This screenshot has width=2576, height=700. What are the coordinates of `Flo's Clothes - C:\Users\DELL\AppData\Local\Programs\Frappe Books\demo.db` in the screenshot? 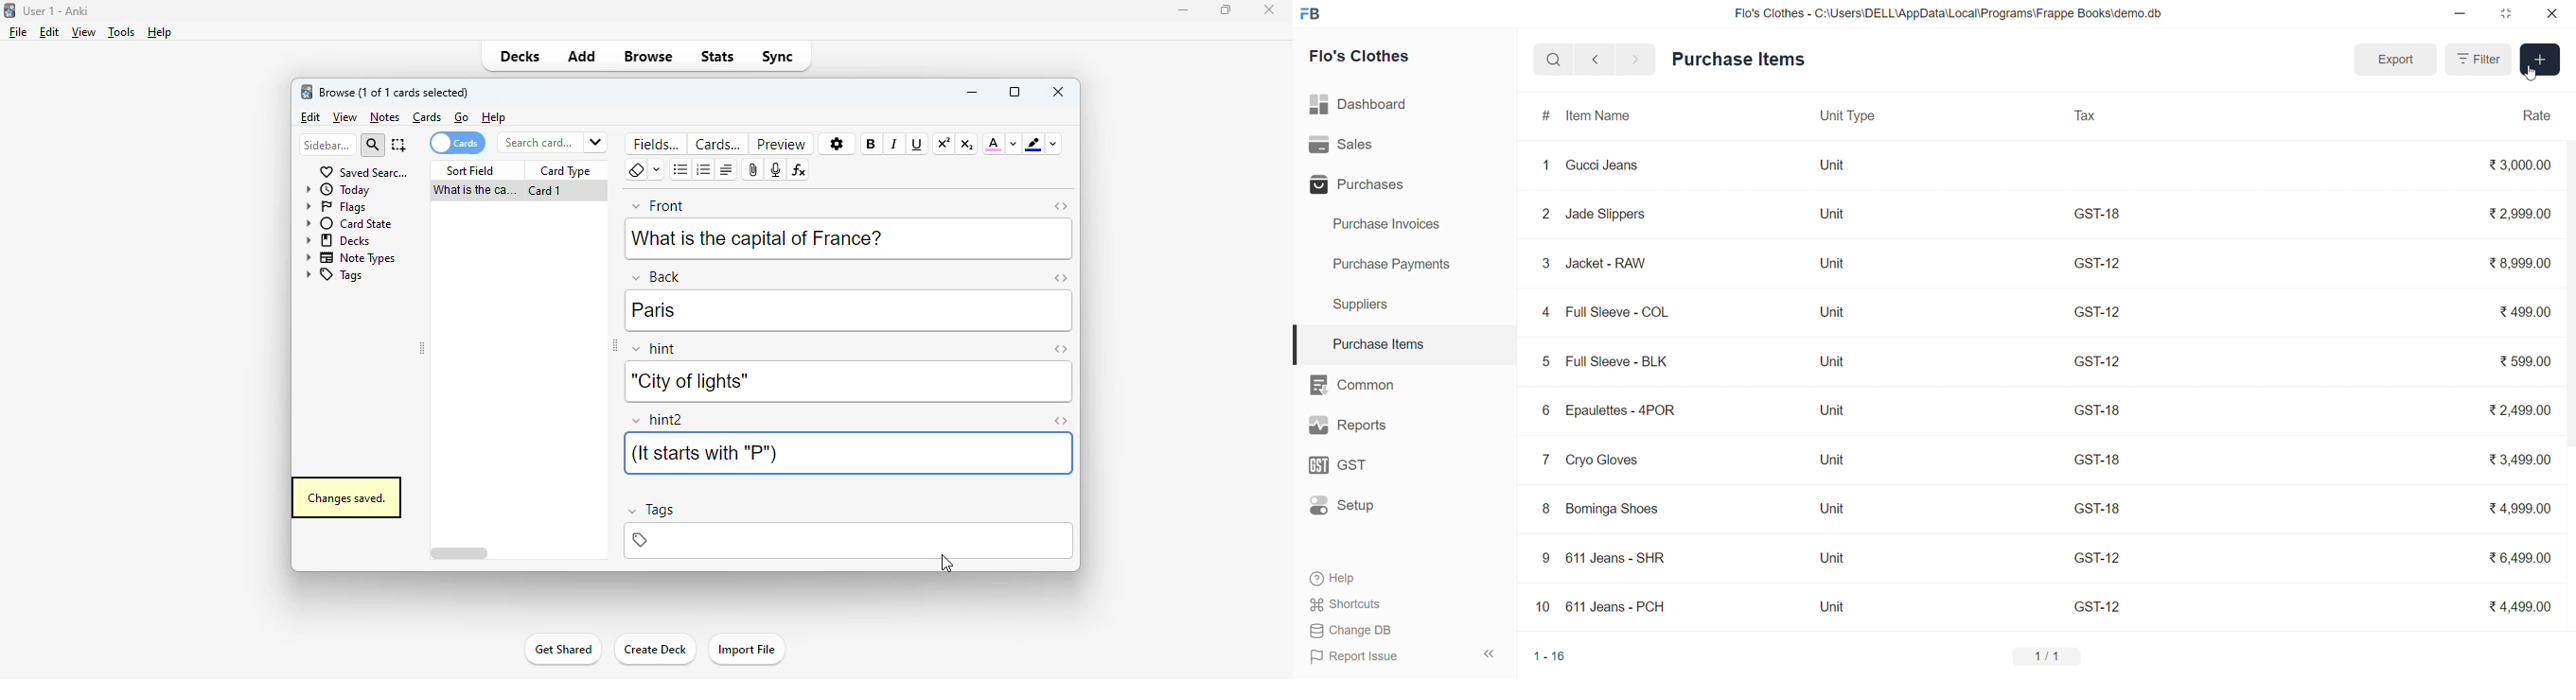 It's located at (1949, 12).